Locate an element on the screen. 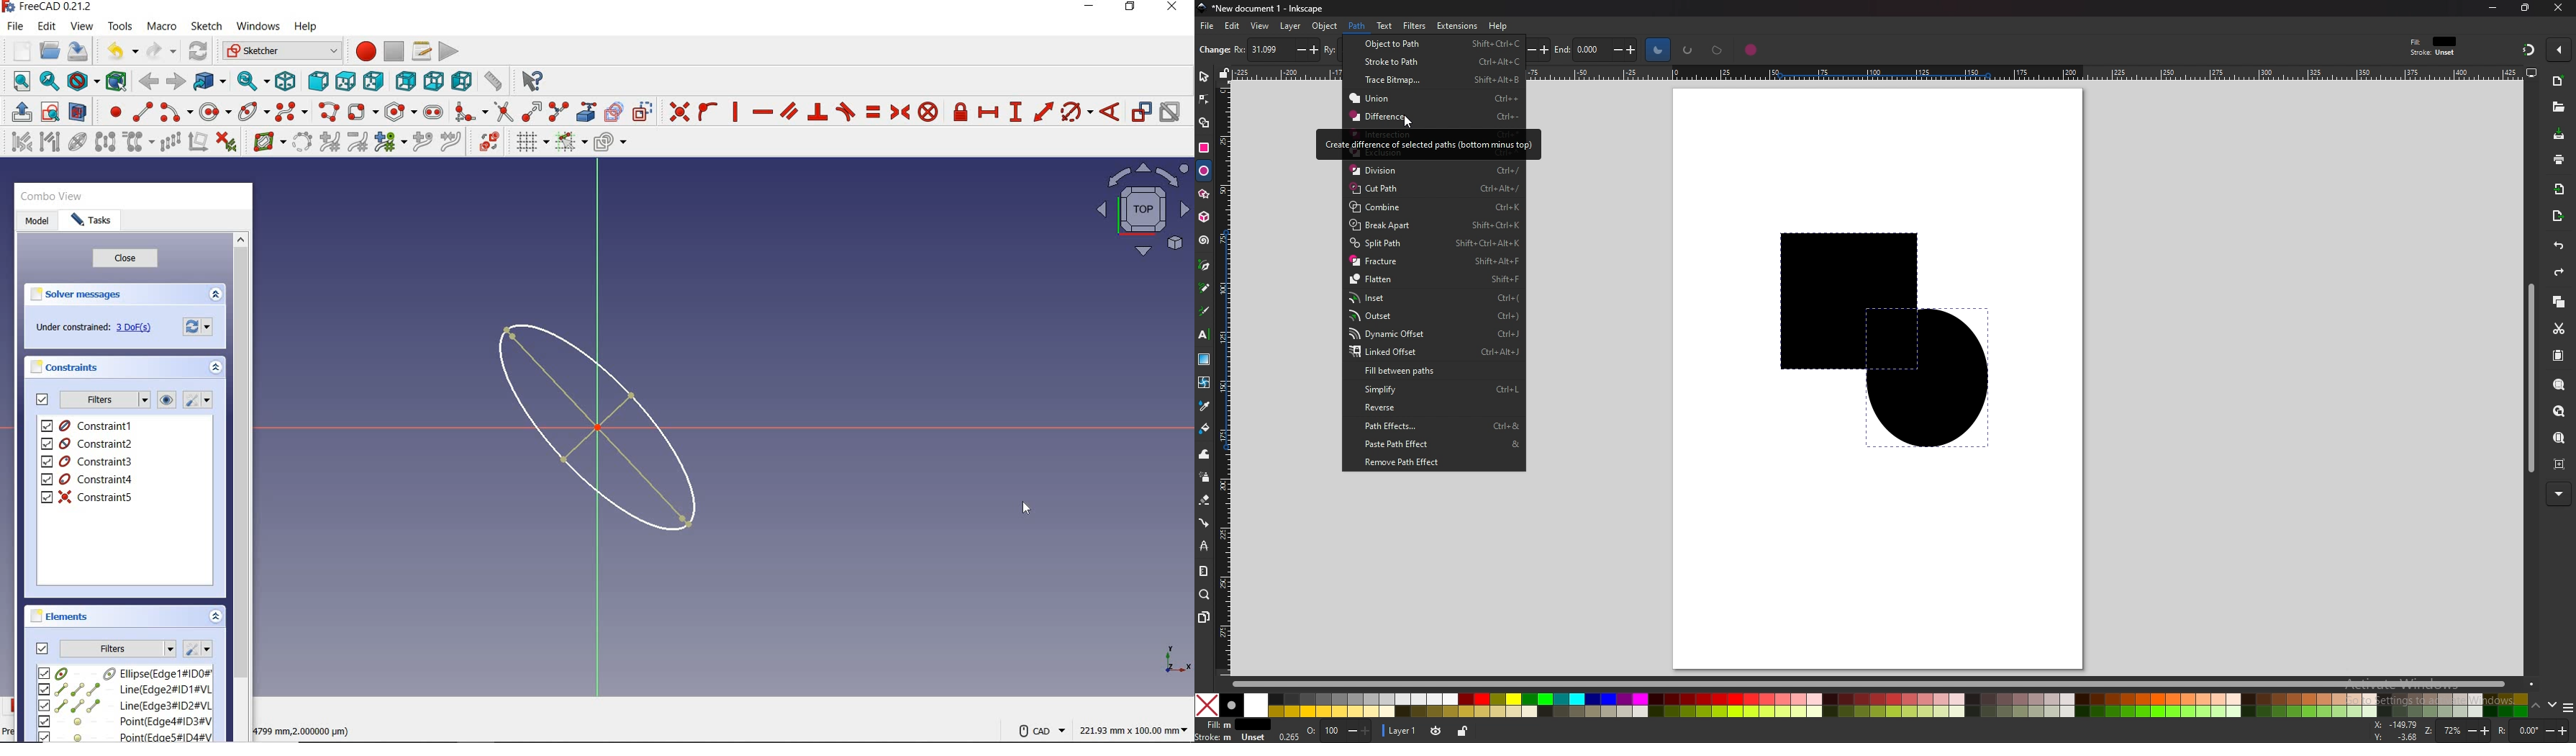 The image size is (2576, 756). refresh is located at coordinates (200, 52).